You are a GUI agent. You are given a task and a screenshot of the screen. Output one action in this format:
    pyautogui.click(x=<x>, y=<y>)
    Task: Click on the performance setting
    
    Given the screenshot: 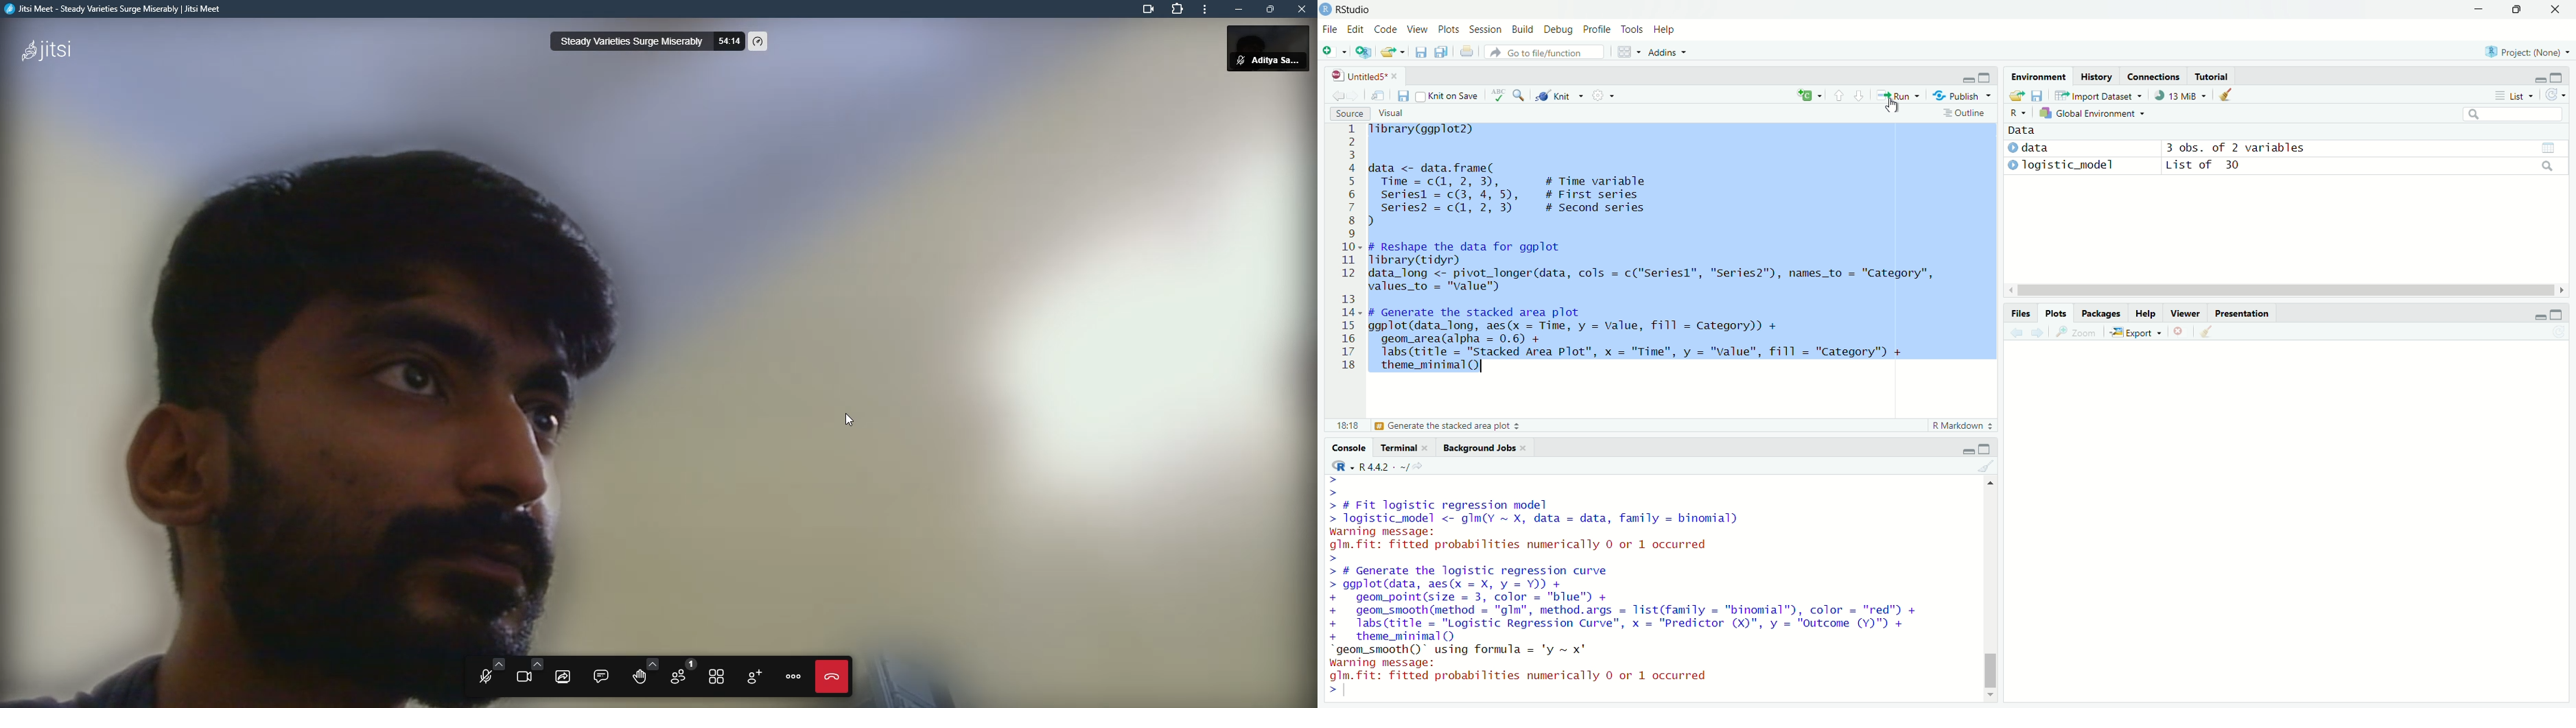 What is the action you would take?
    pyautogui.click(x=759, y=42)
    